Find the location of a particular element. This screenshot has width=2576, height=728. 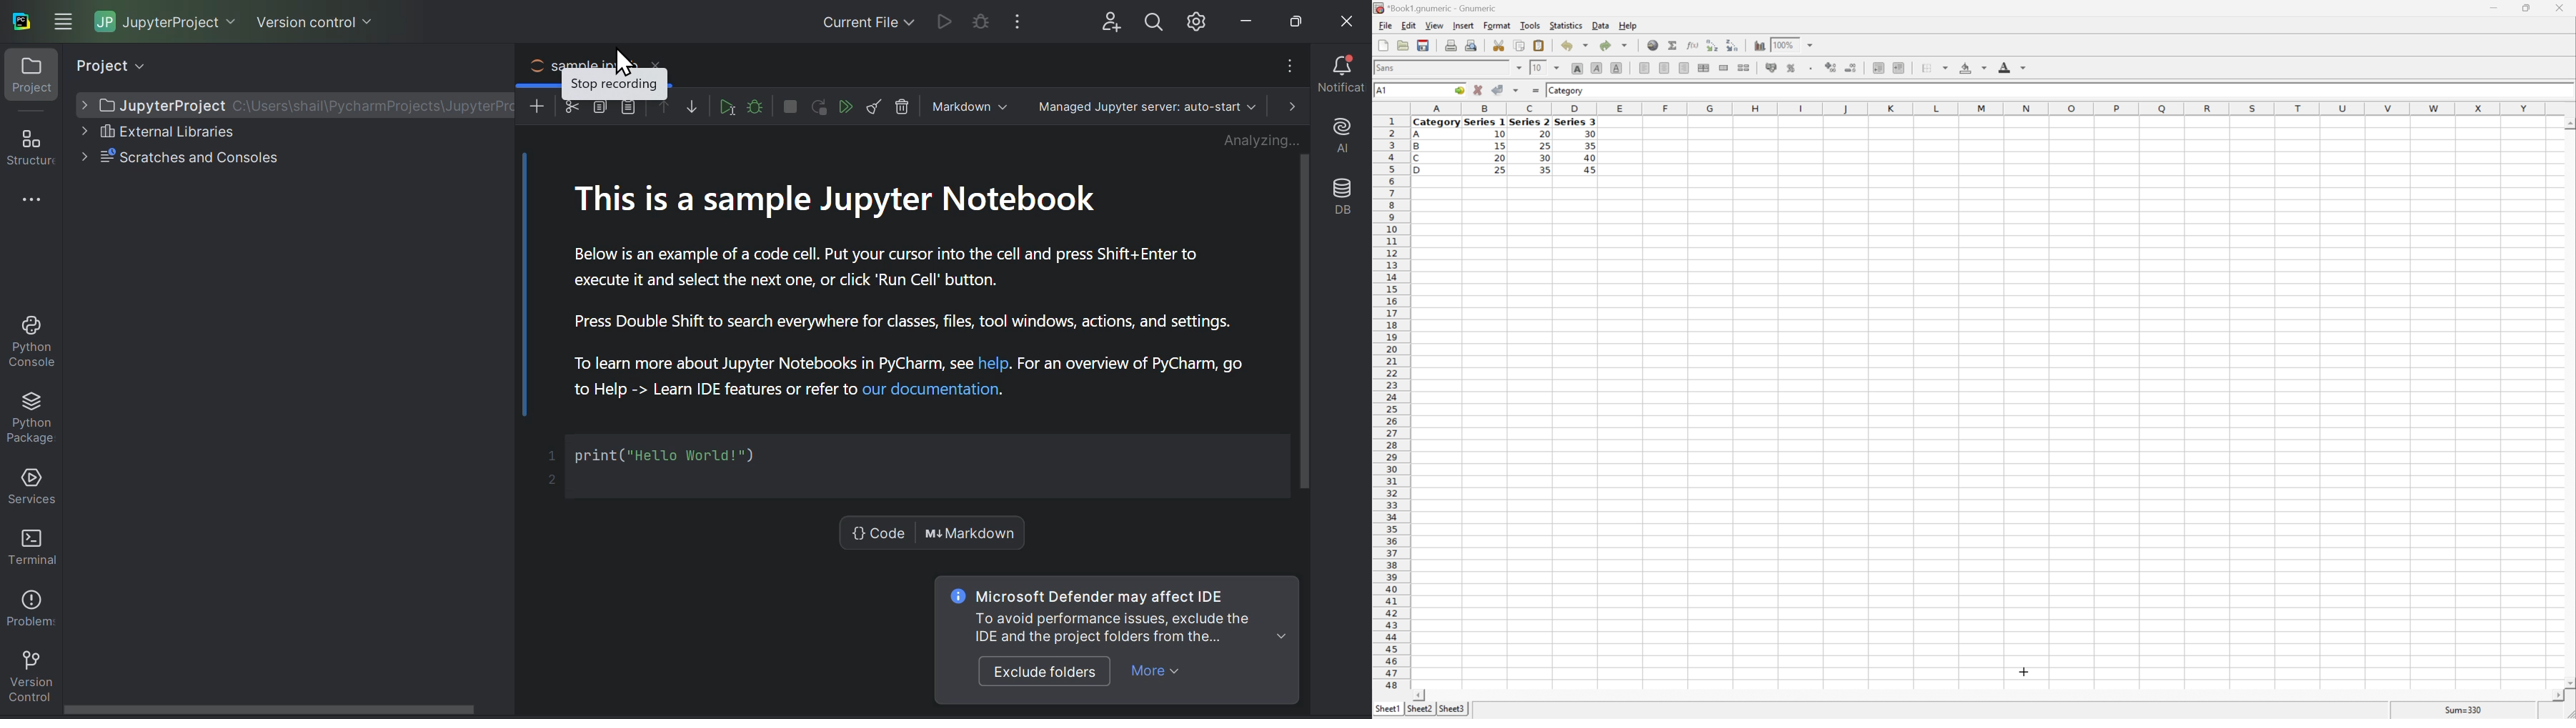

20 is located at coordinates (1499, 158).